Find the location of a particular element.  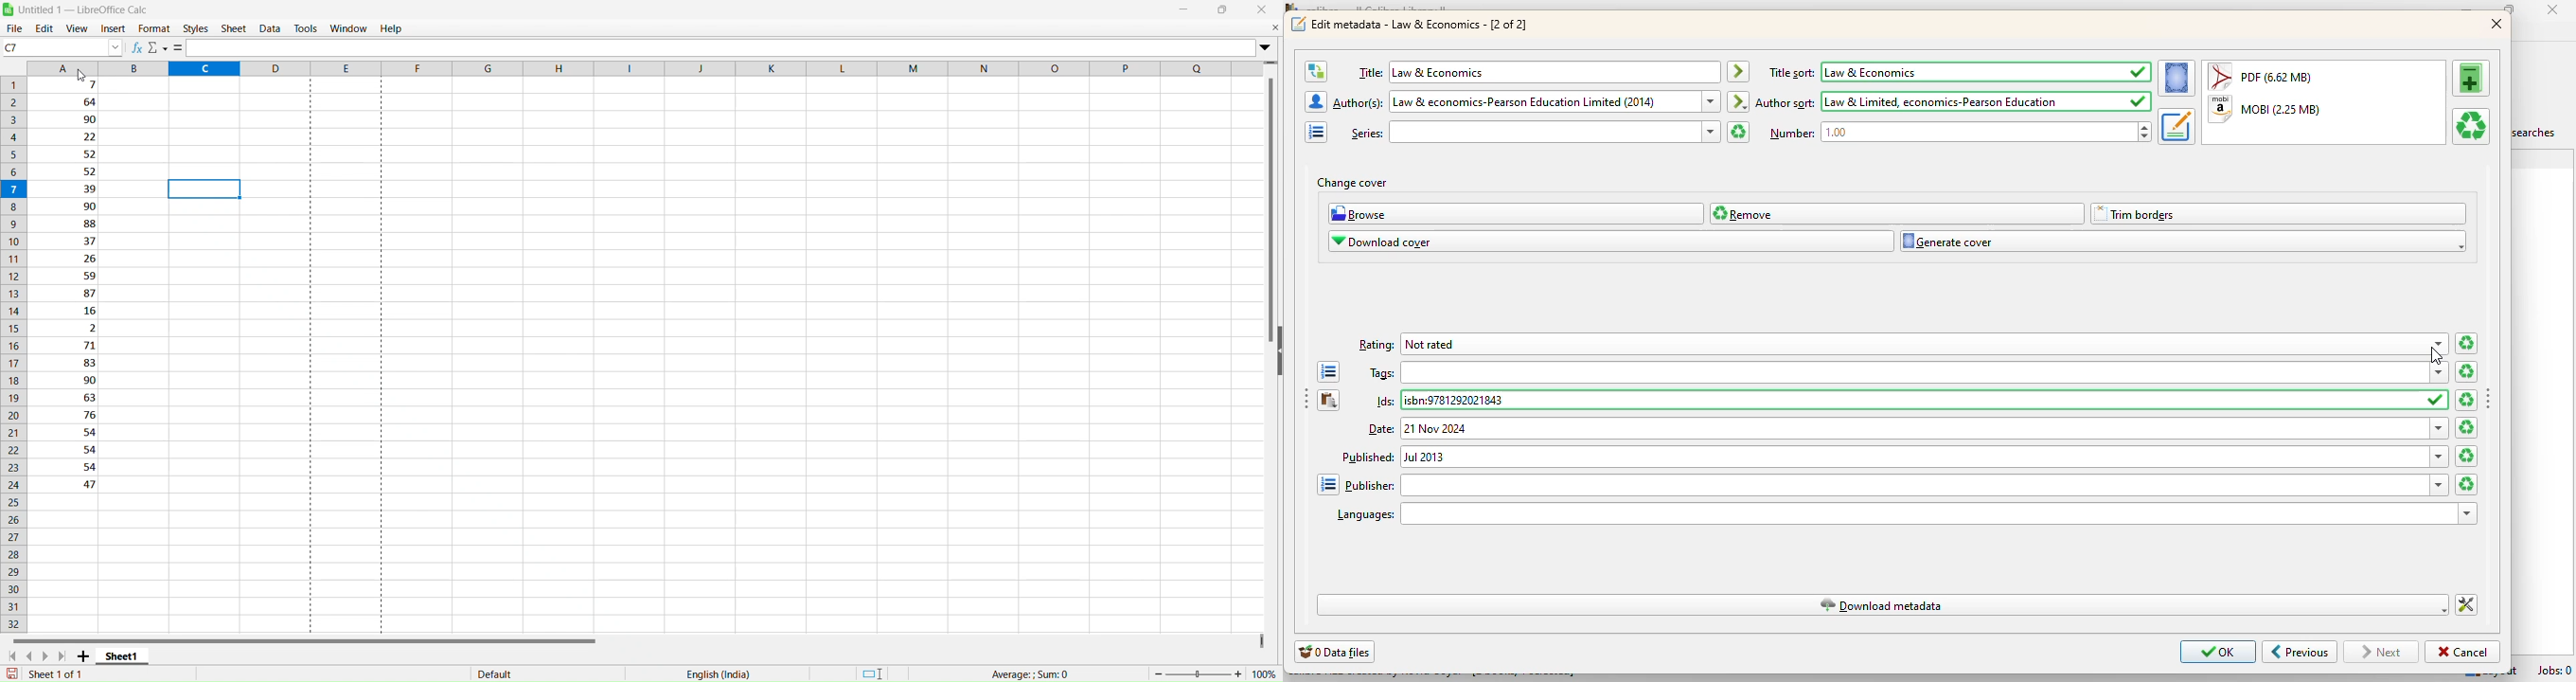

clear date is located at coordinates (2467, 428).